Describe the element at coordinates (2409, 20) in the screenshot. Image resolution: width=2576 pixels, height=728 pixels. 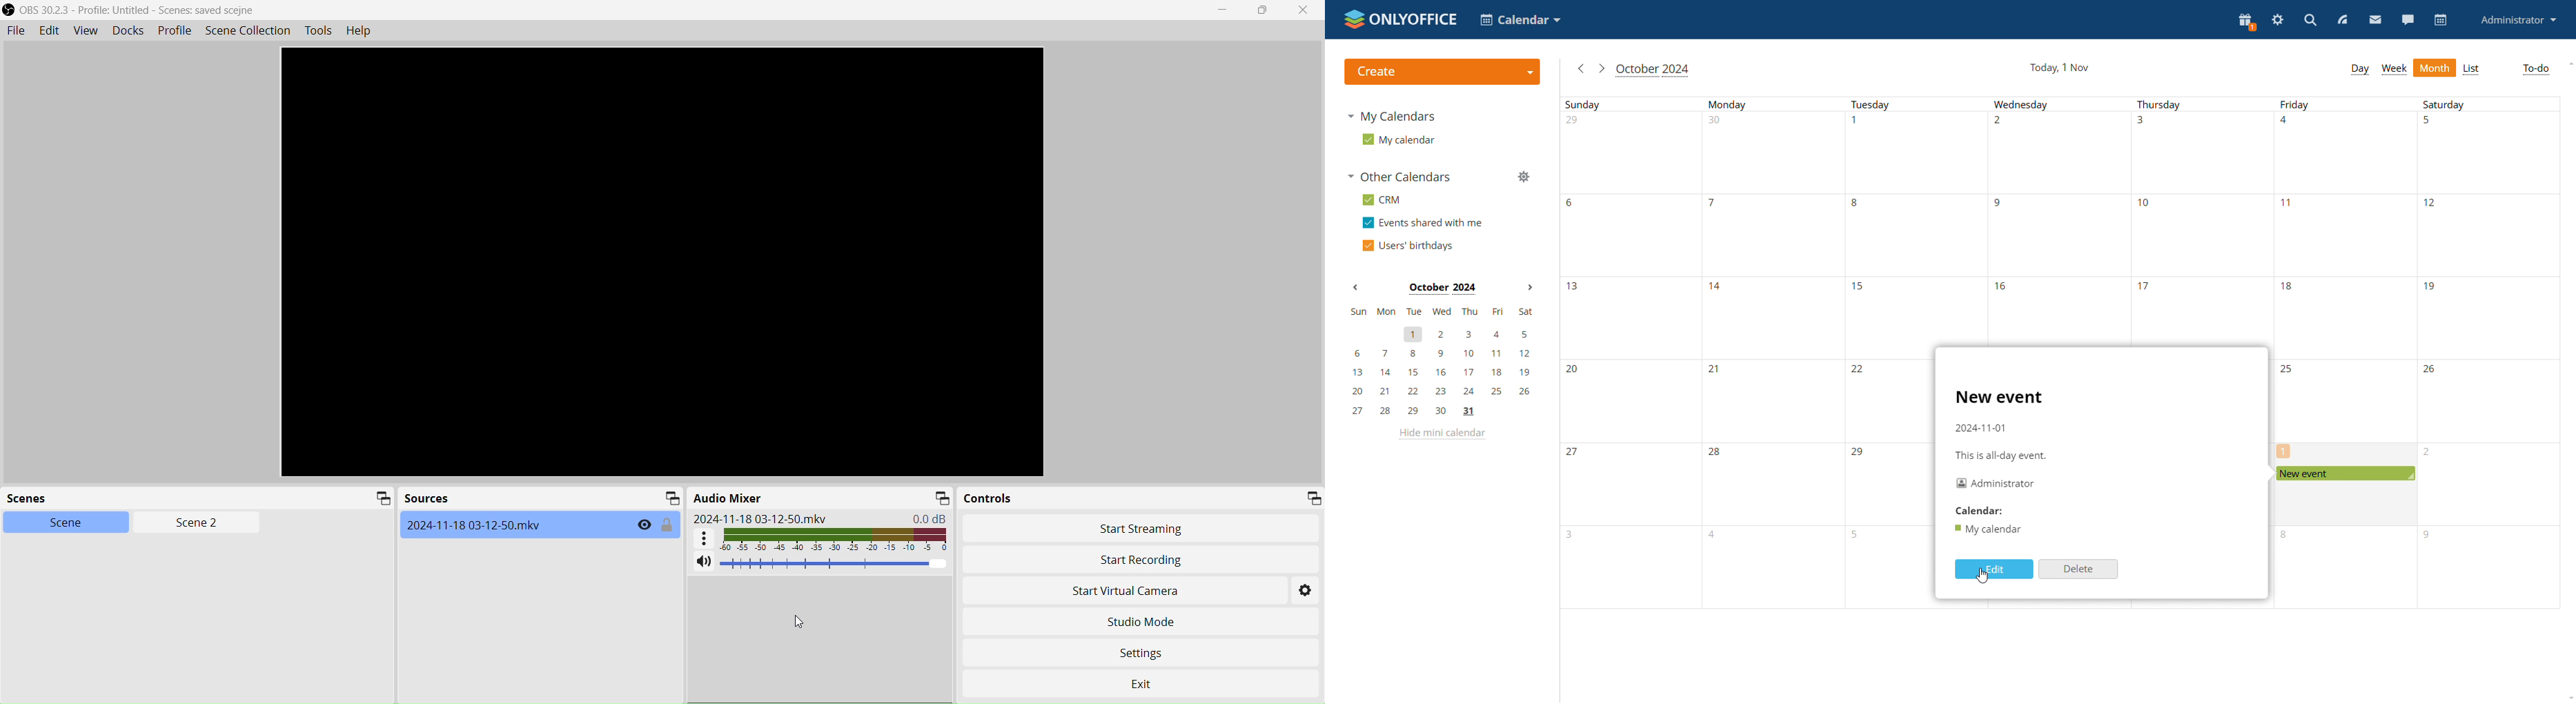
I see `talk` at that location.